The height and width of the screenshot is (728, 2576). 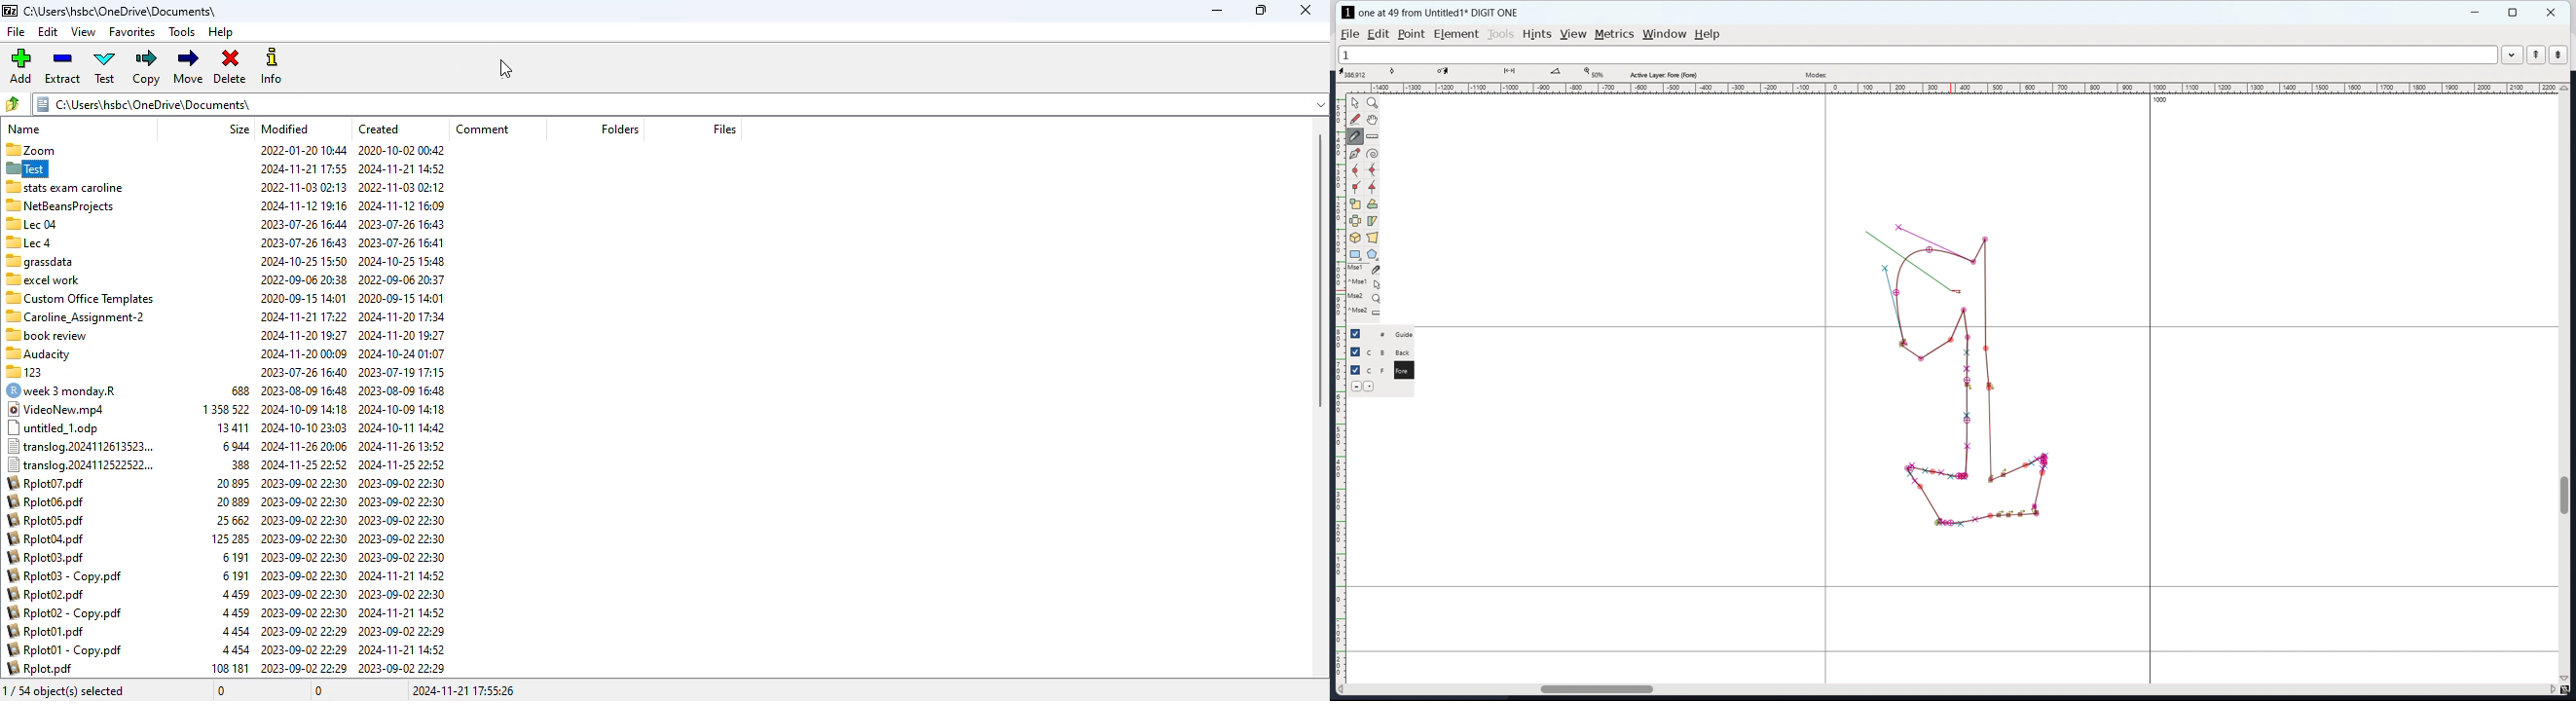 What do you see at coordinates (189, 67) in the screenshot?
I see `move` at bounding box center [189, 67].